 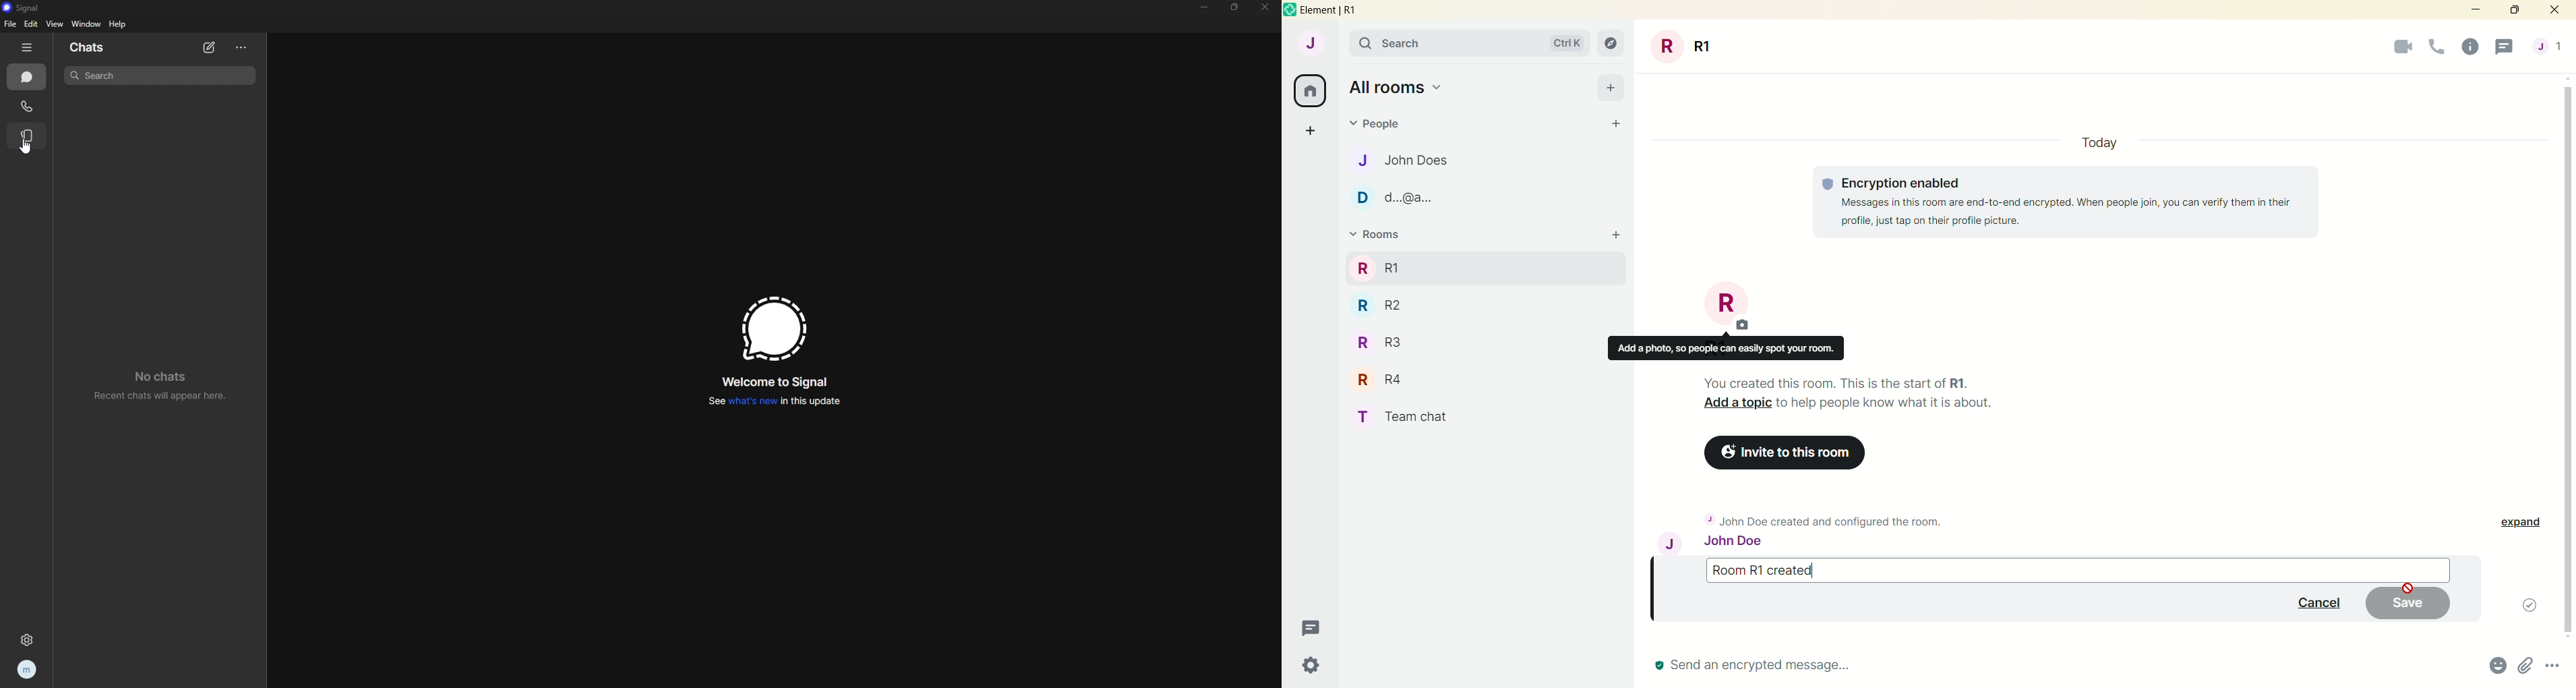 I want to click on options, so click(x=244, y=47).